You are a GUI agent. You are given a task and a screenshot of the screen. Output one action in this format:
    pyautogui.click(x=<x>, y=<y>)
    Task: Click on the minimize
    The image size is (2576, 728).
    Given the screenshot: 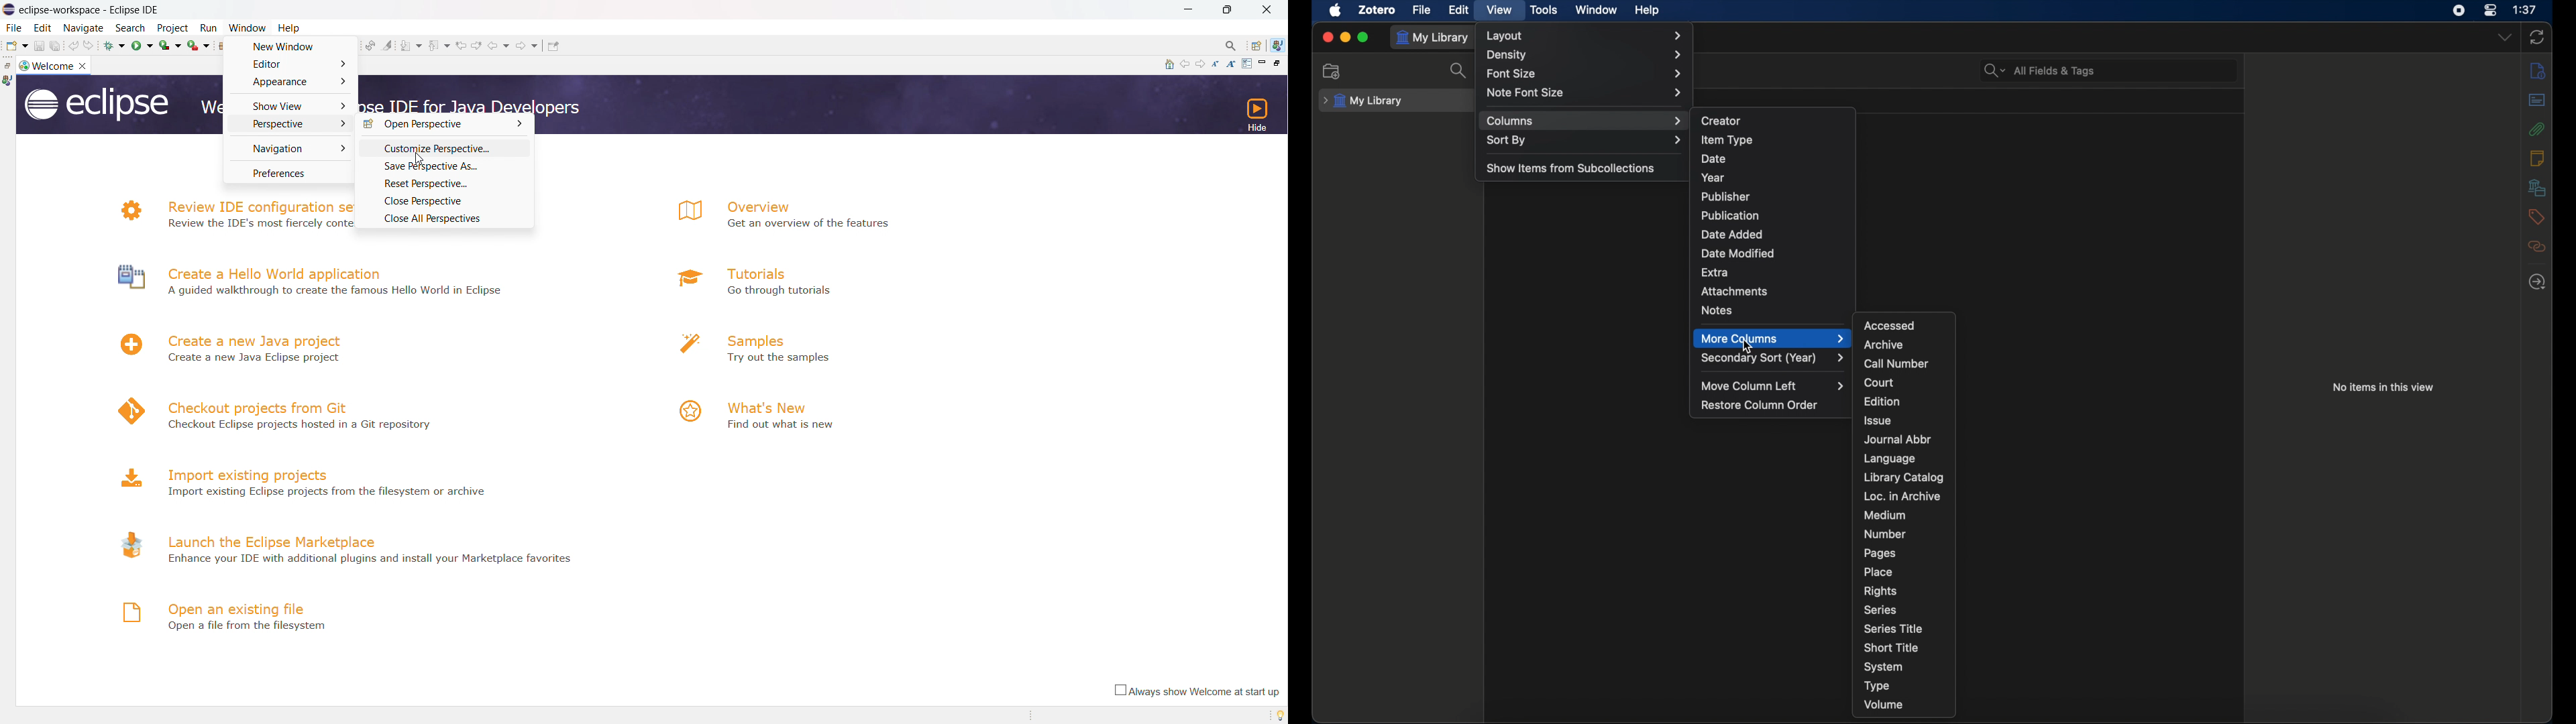 What is the action you would take?
    pyautogui.click(x=1345, y=36)
    